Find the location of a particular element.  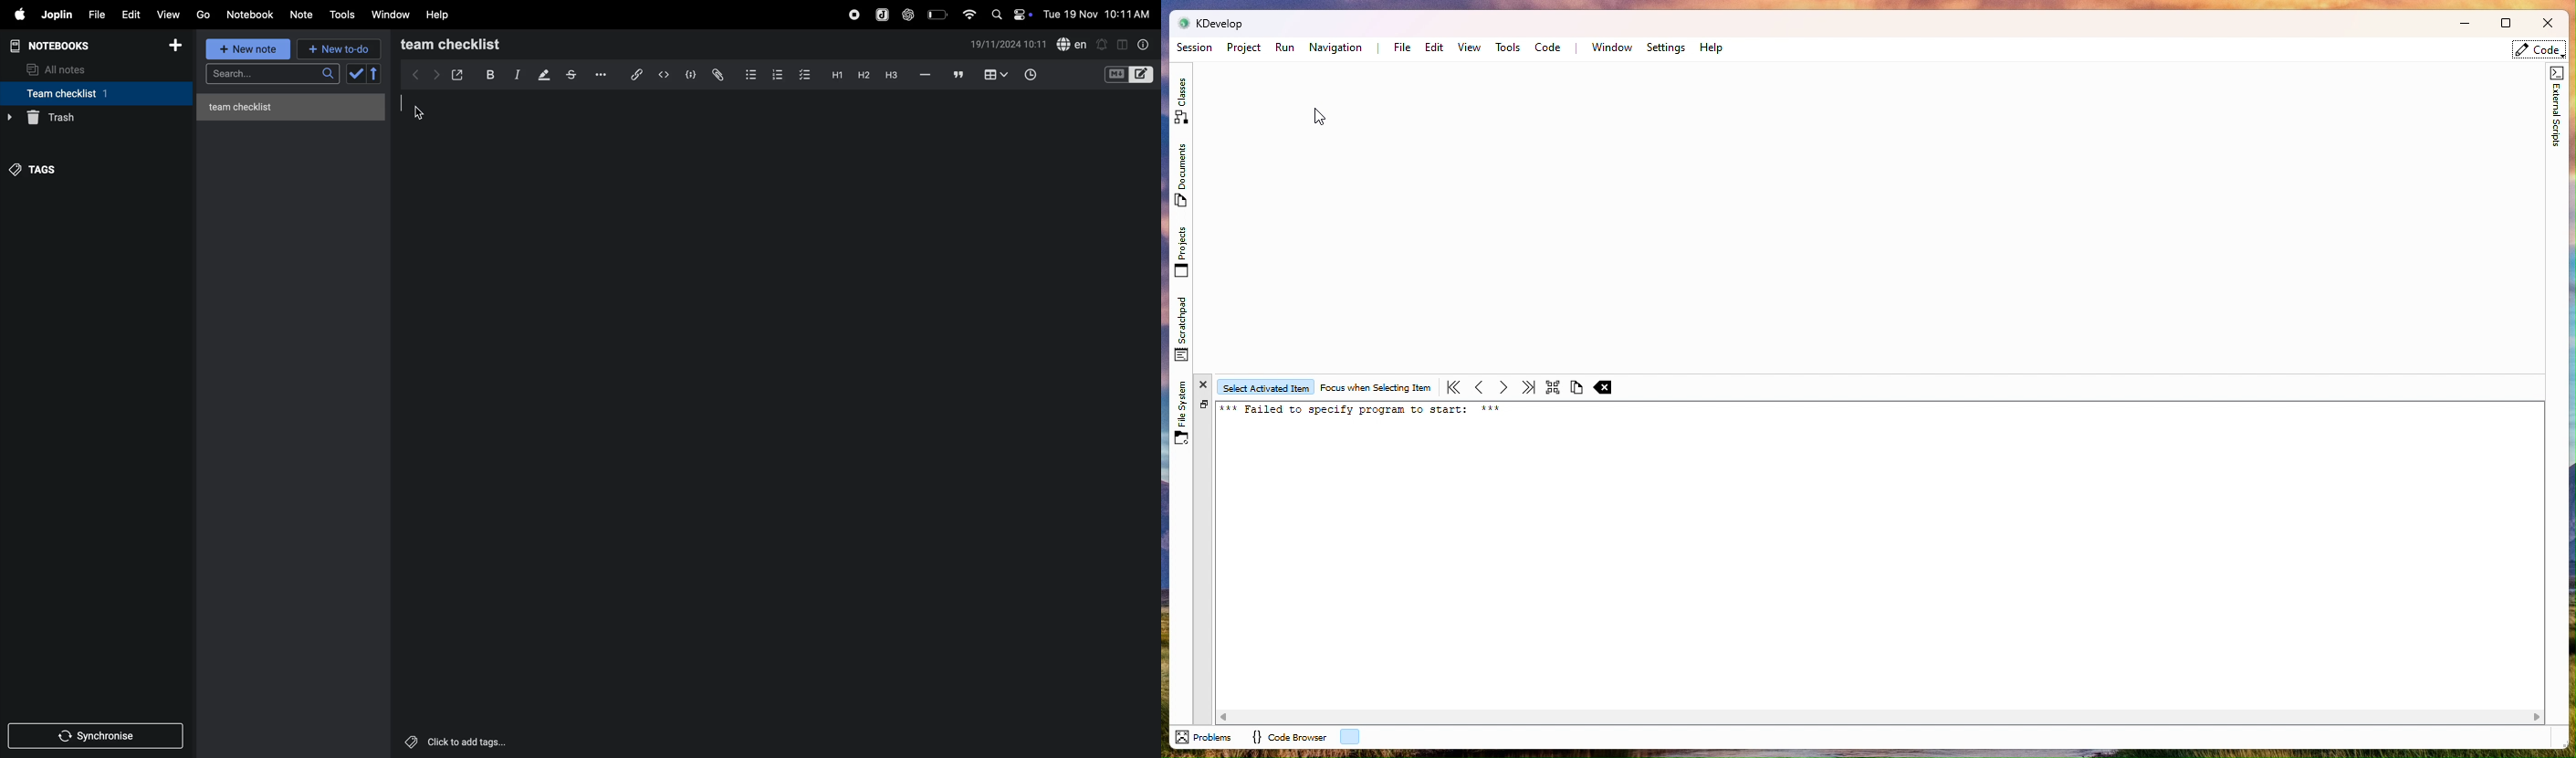

forward is located at coordinates (434, 74).